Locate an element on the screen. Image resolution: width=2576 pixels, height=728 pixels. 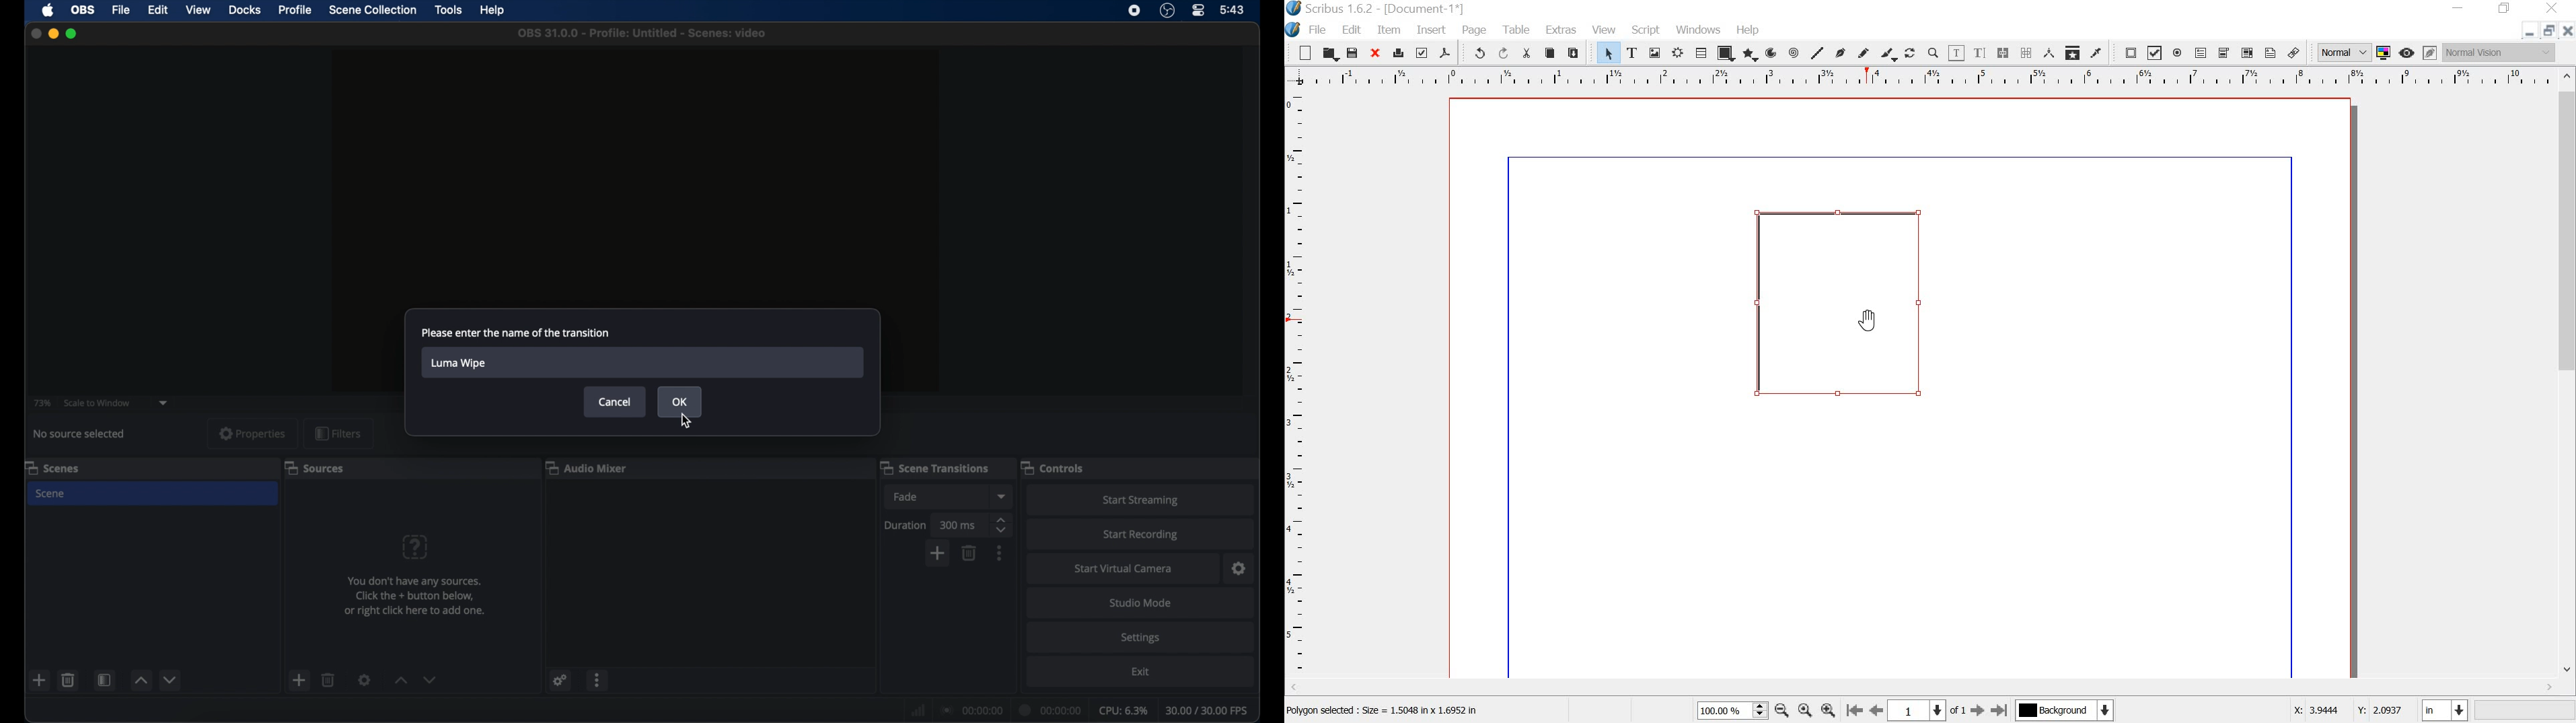
1 is located at coordinates (1917, 710).